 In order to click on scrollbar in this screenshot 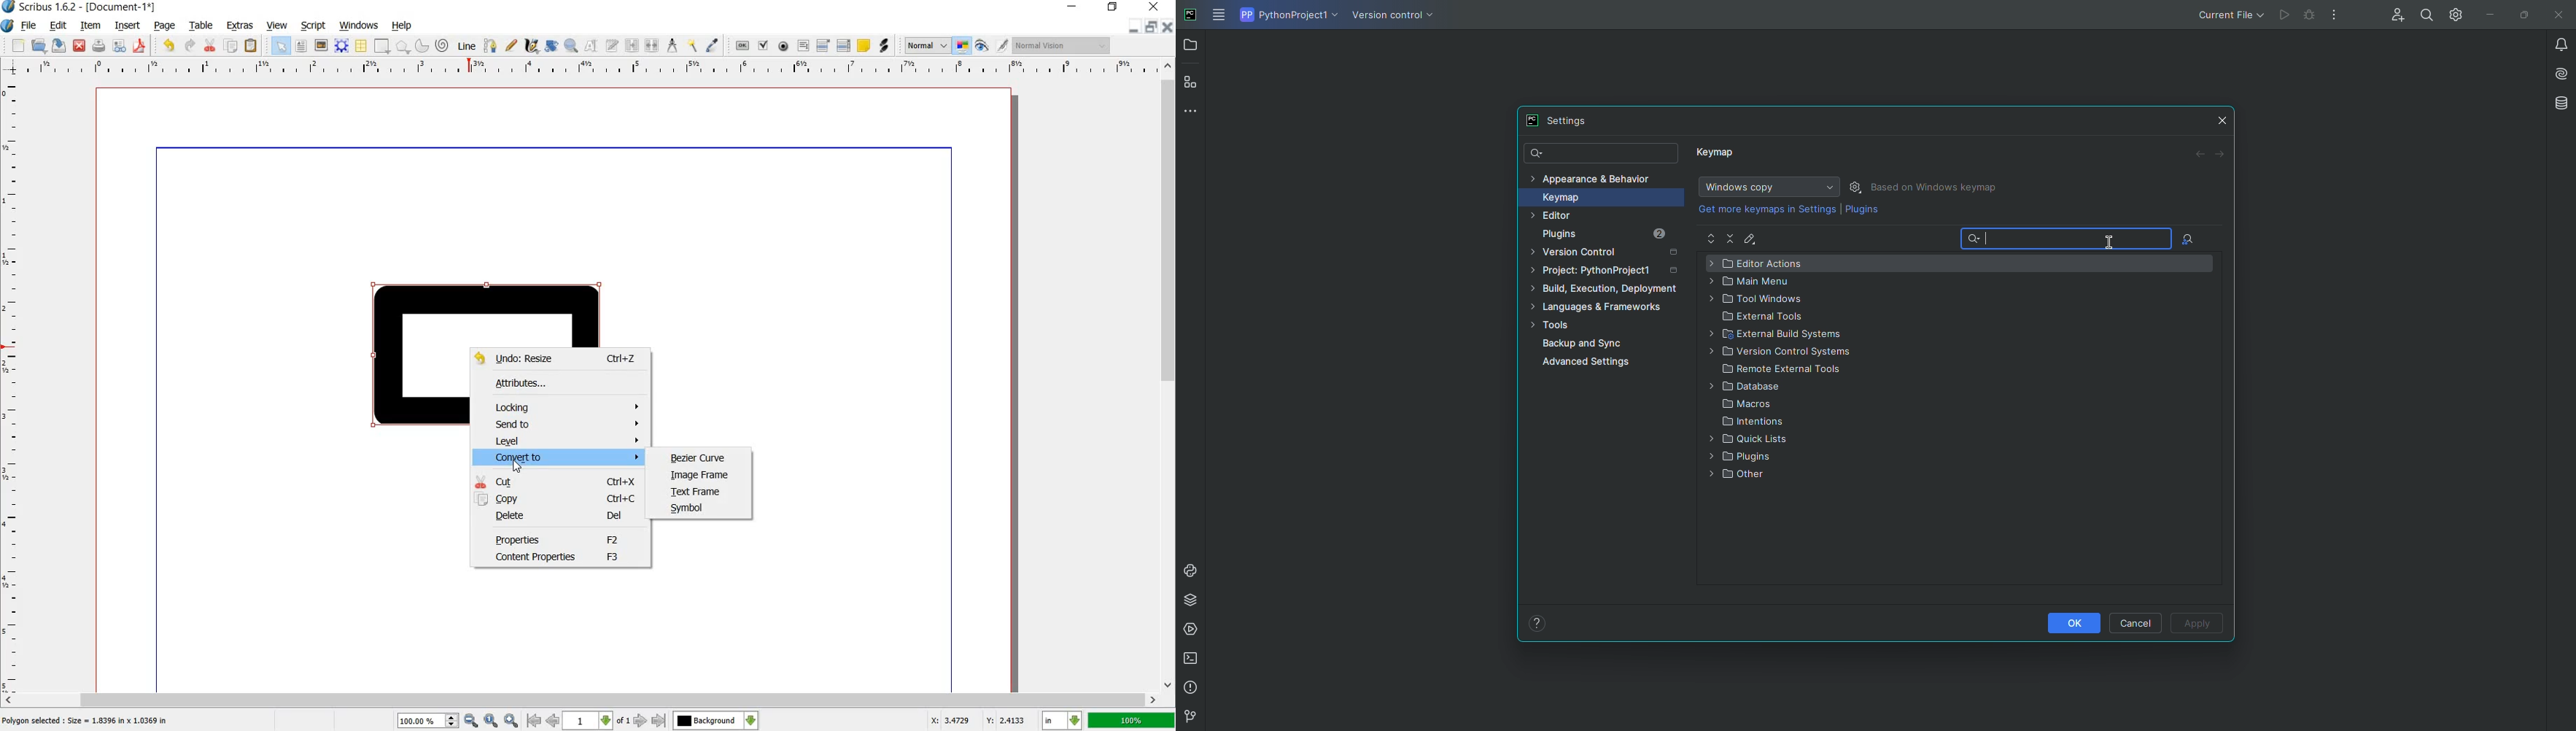, I will do `click(580, 699)`.